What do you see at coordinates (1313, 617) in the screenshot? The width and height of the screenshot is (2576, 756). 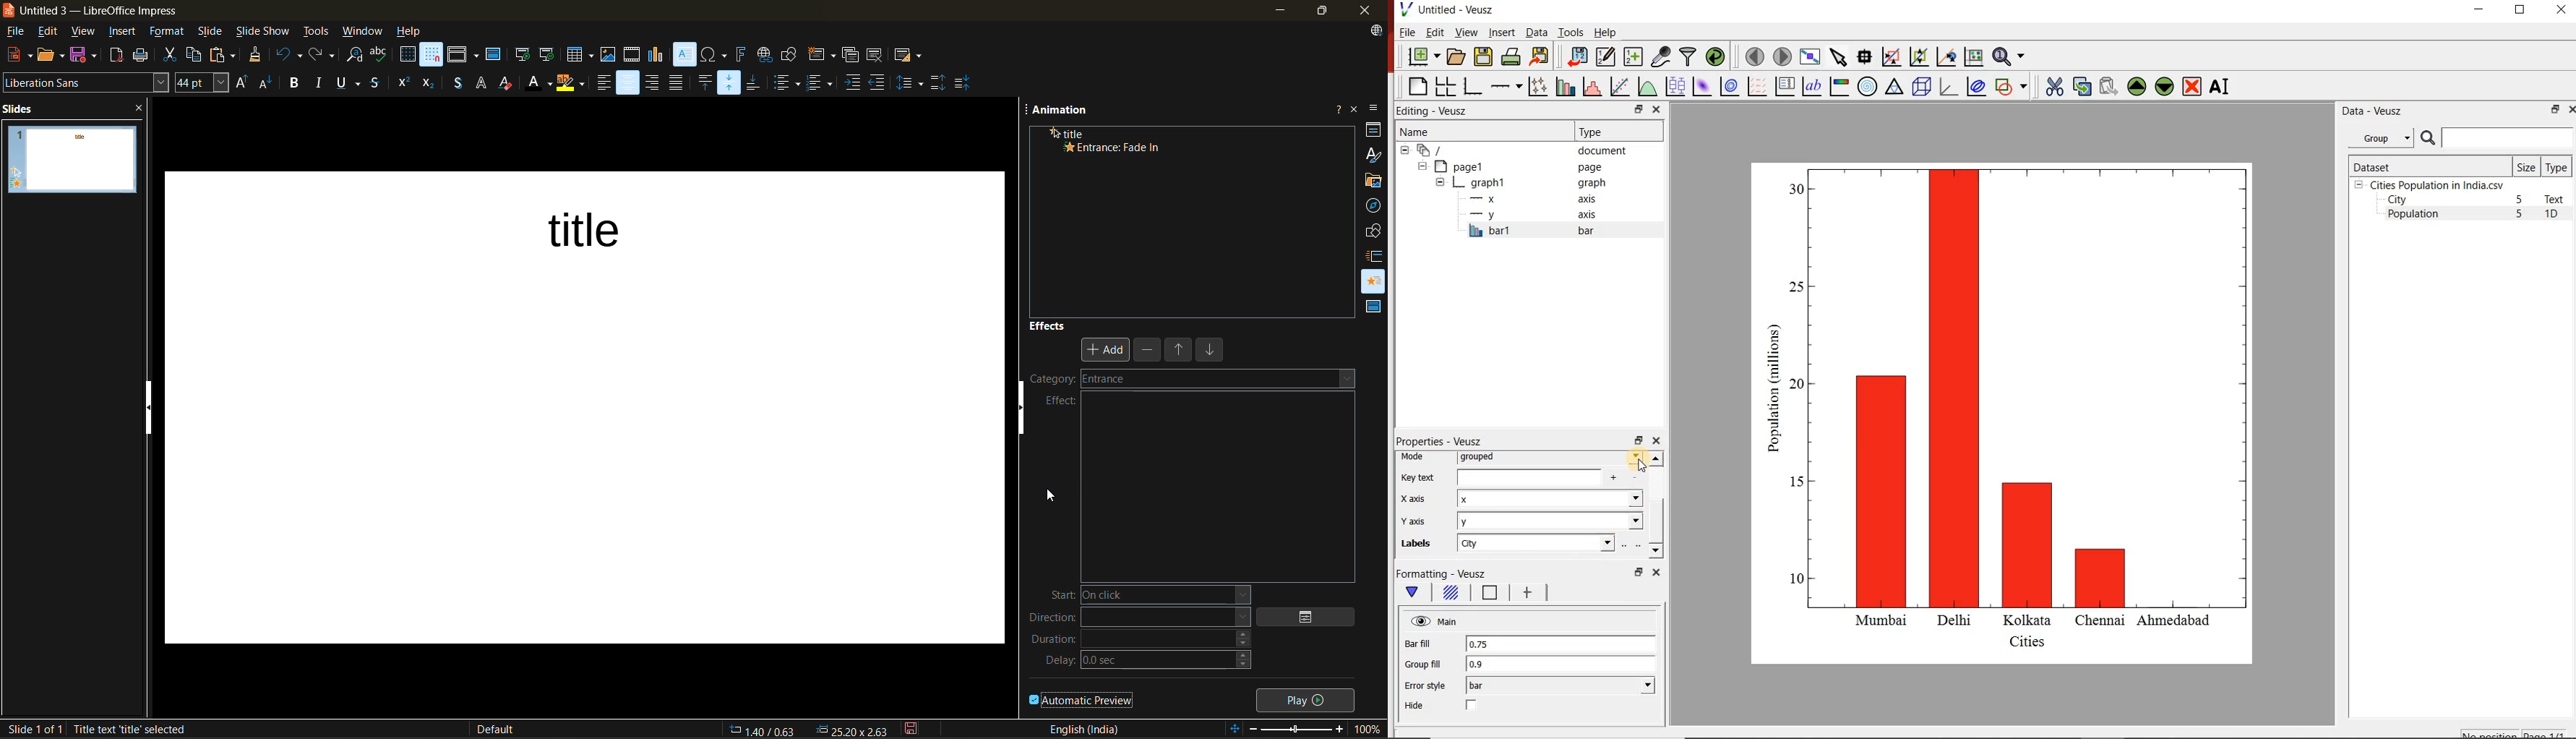 I see `options` at bounding box center [1313, 617].